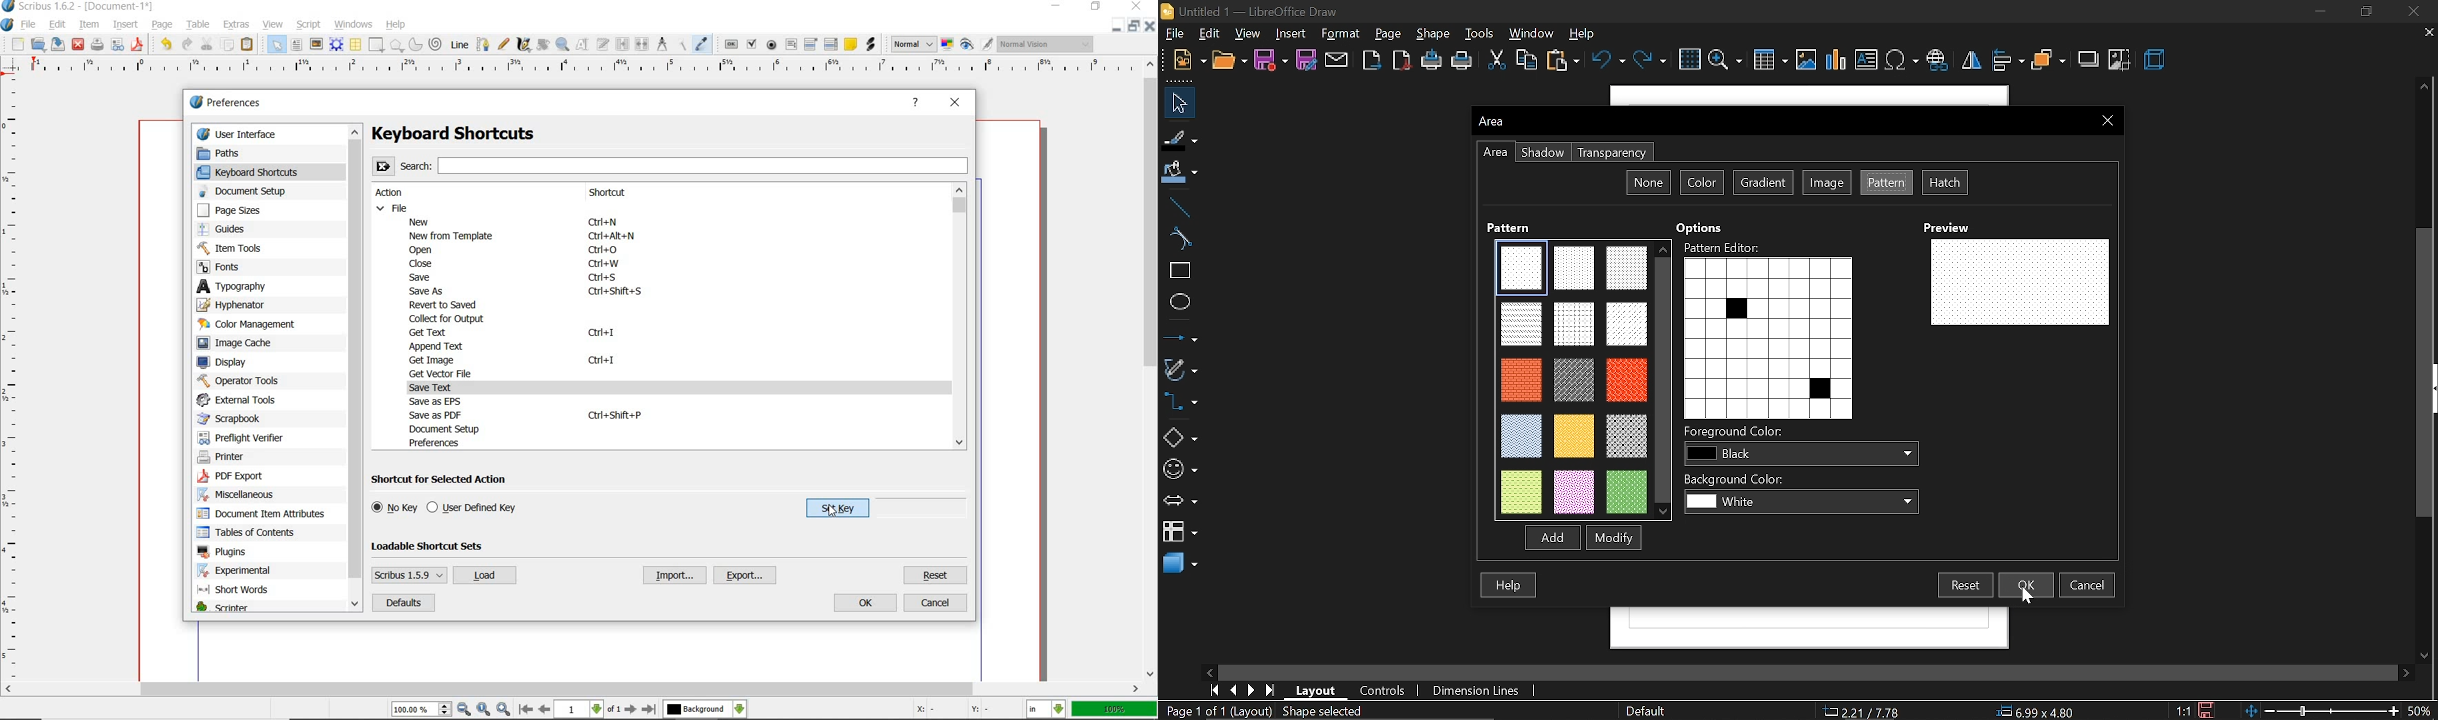 This screenshot has width=2464, height=728. Describe the element at coordinates (439, 359) in the screenshot. I see `Get image` at that location.